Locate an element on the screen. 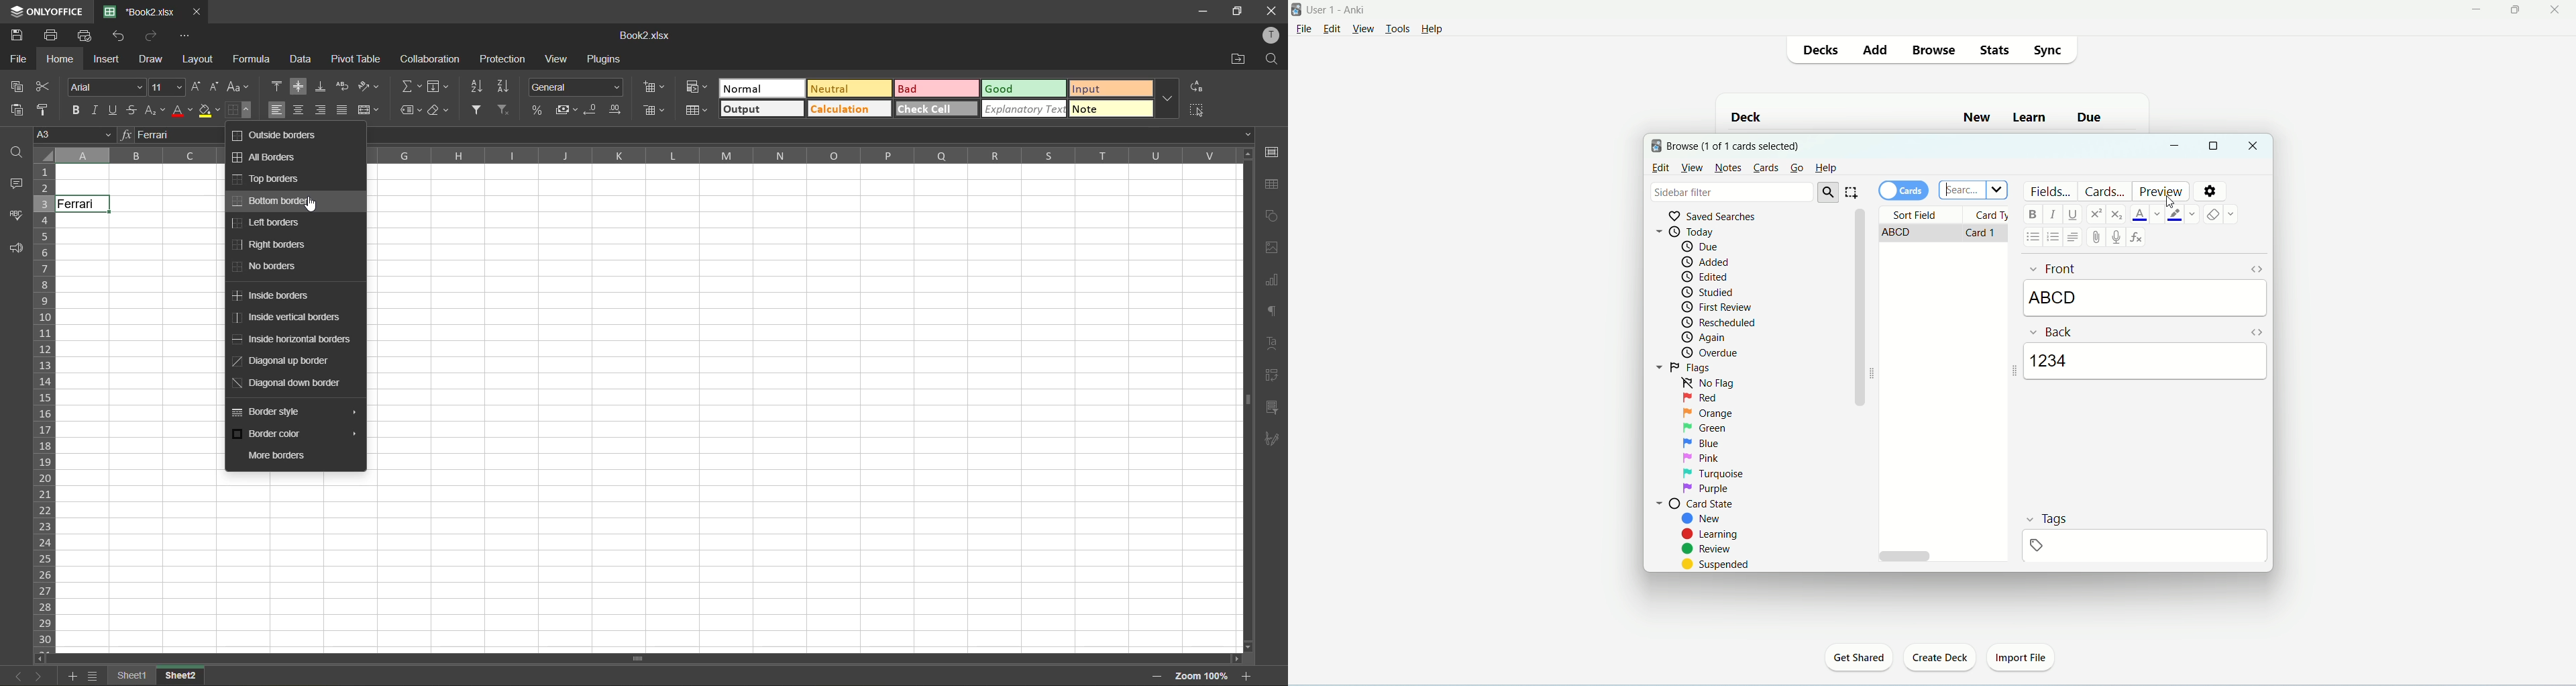 The width and height of the screenshot is (2576, 700). suspended is located at coordinates (1717, 564).